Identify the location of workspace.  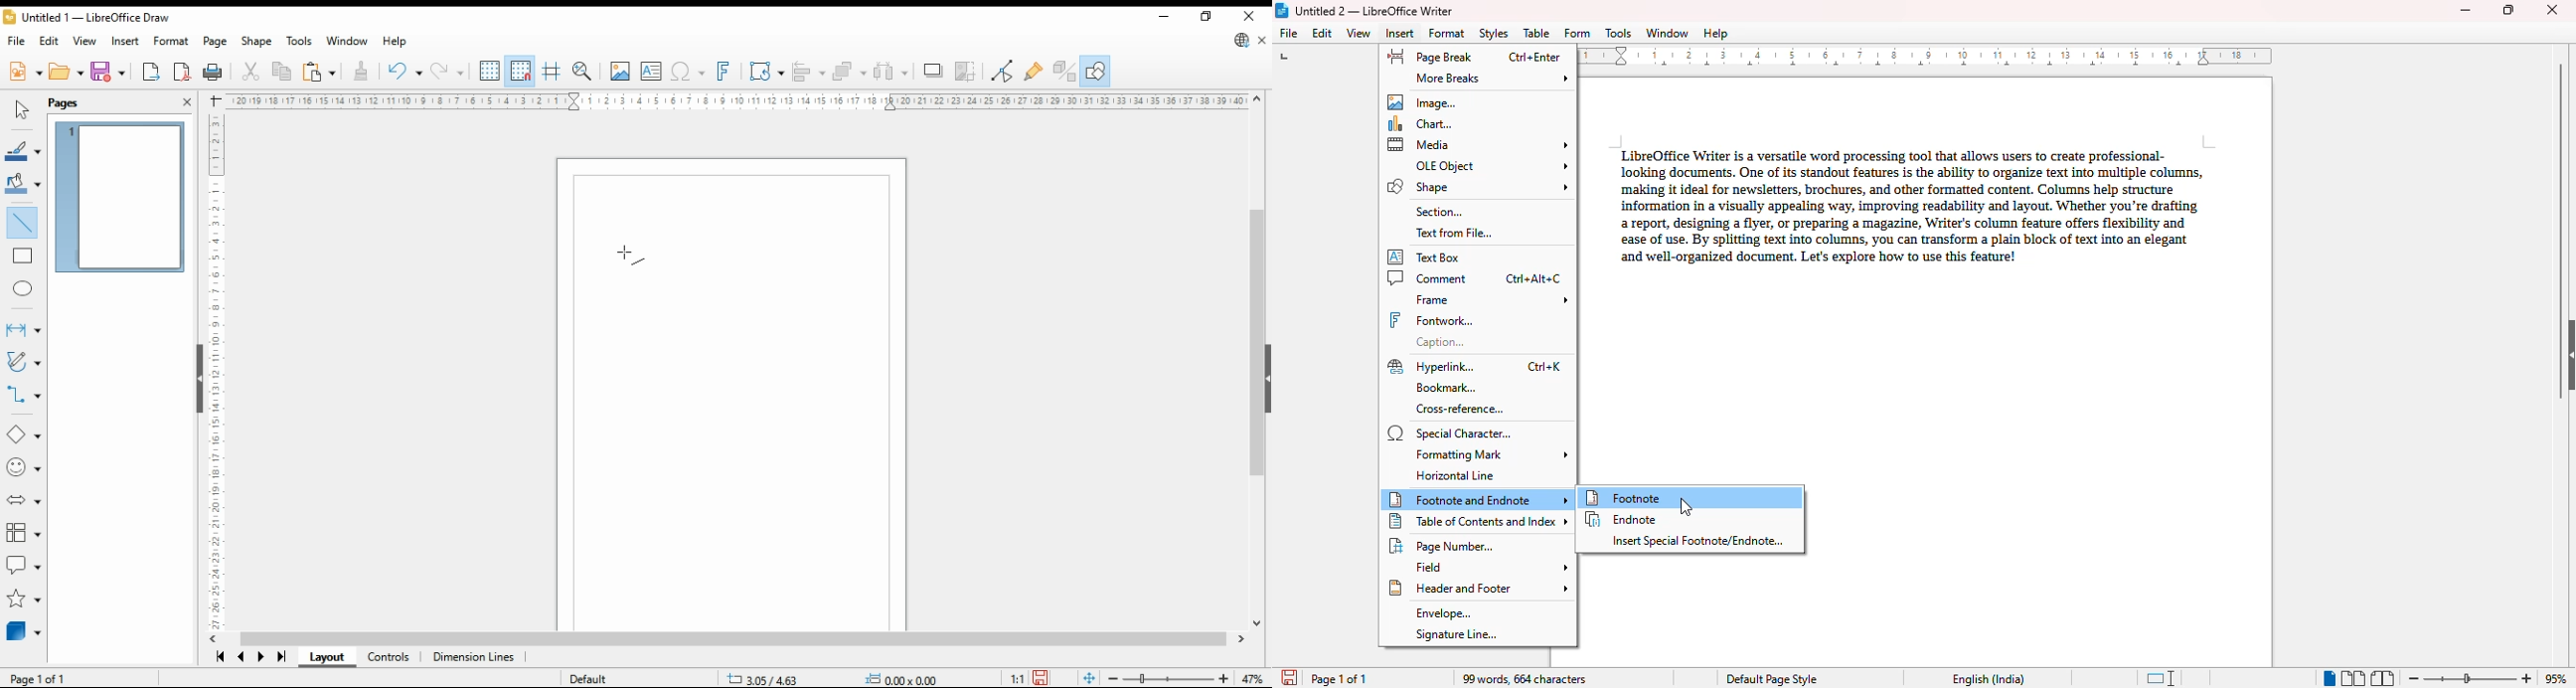
(731, 394).